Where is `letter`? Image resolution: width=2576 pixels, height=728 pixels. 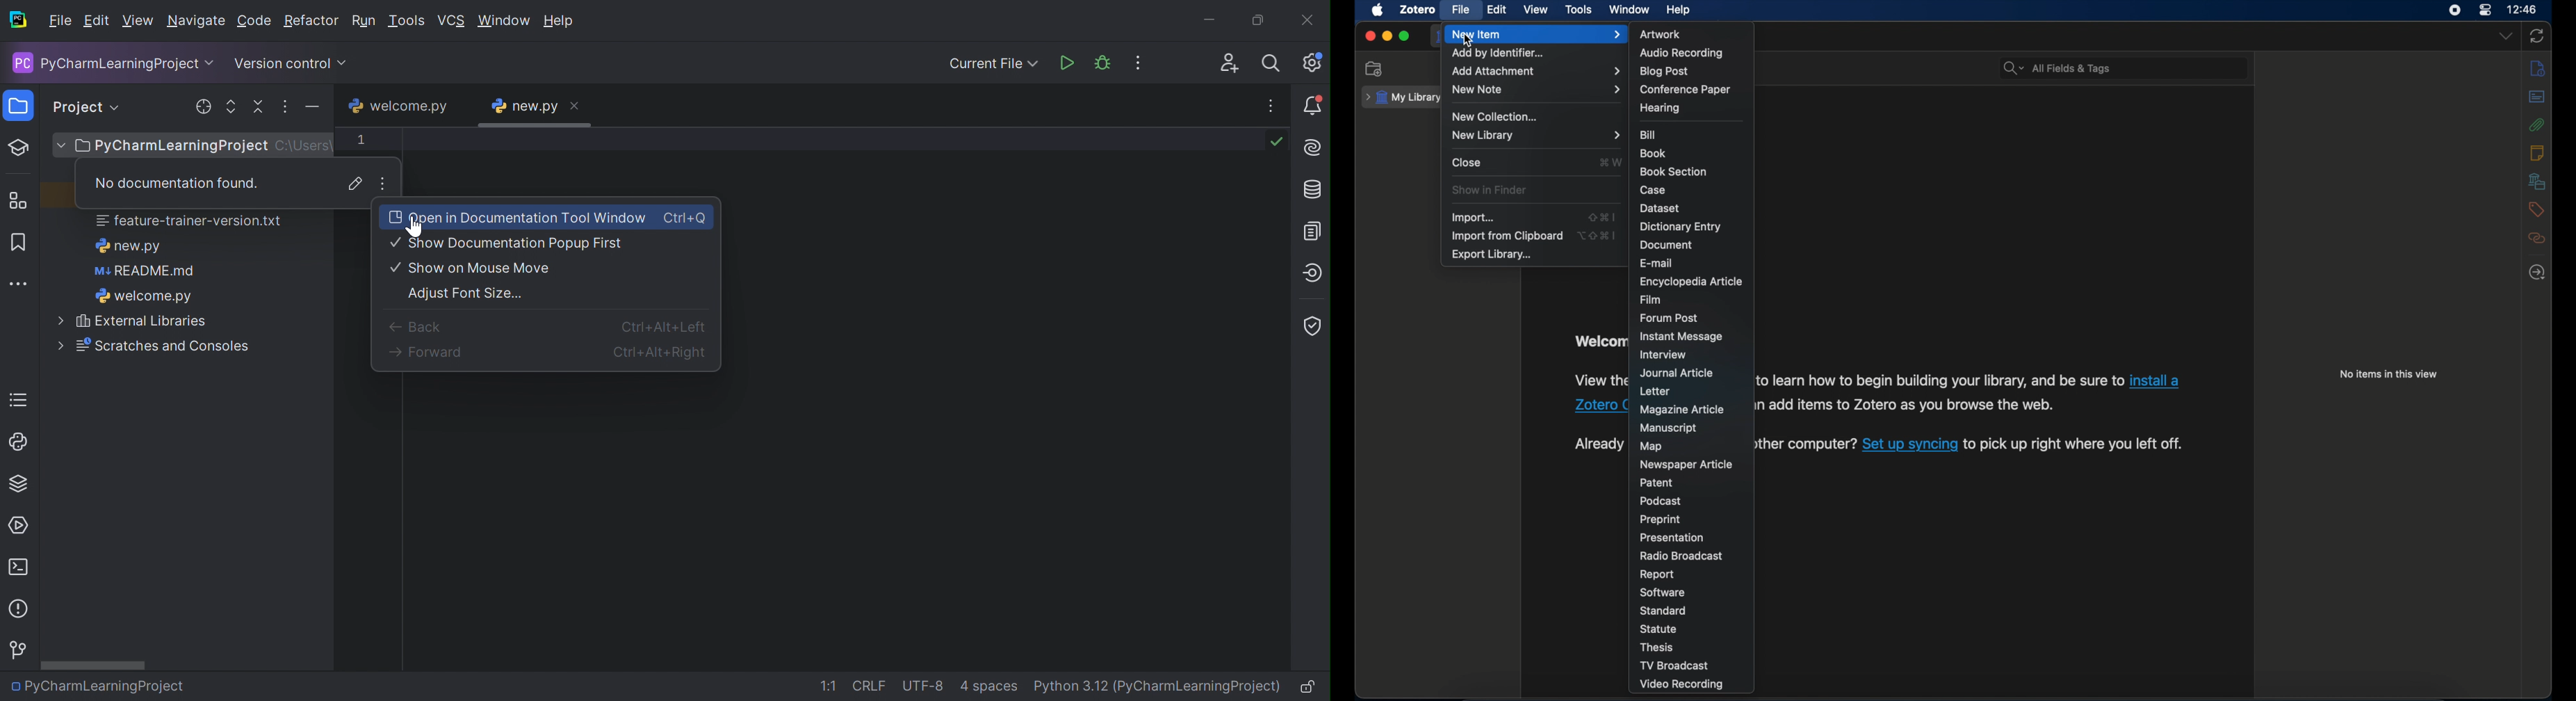 letter is located at coordinates (1654, 391).